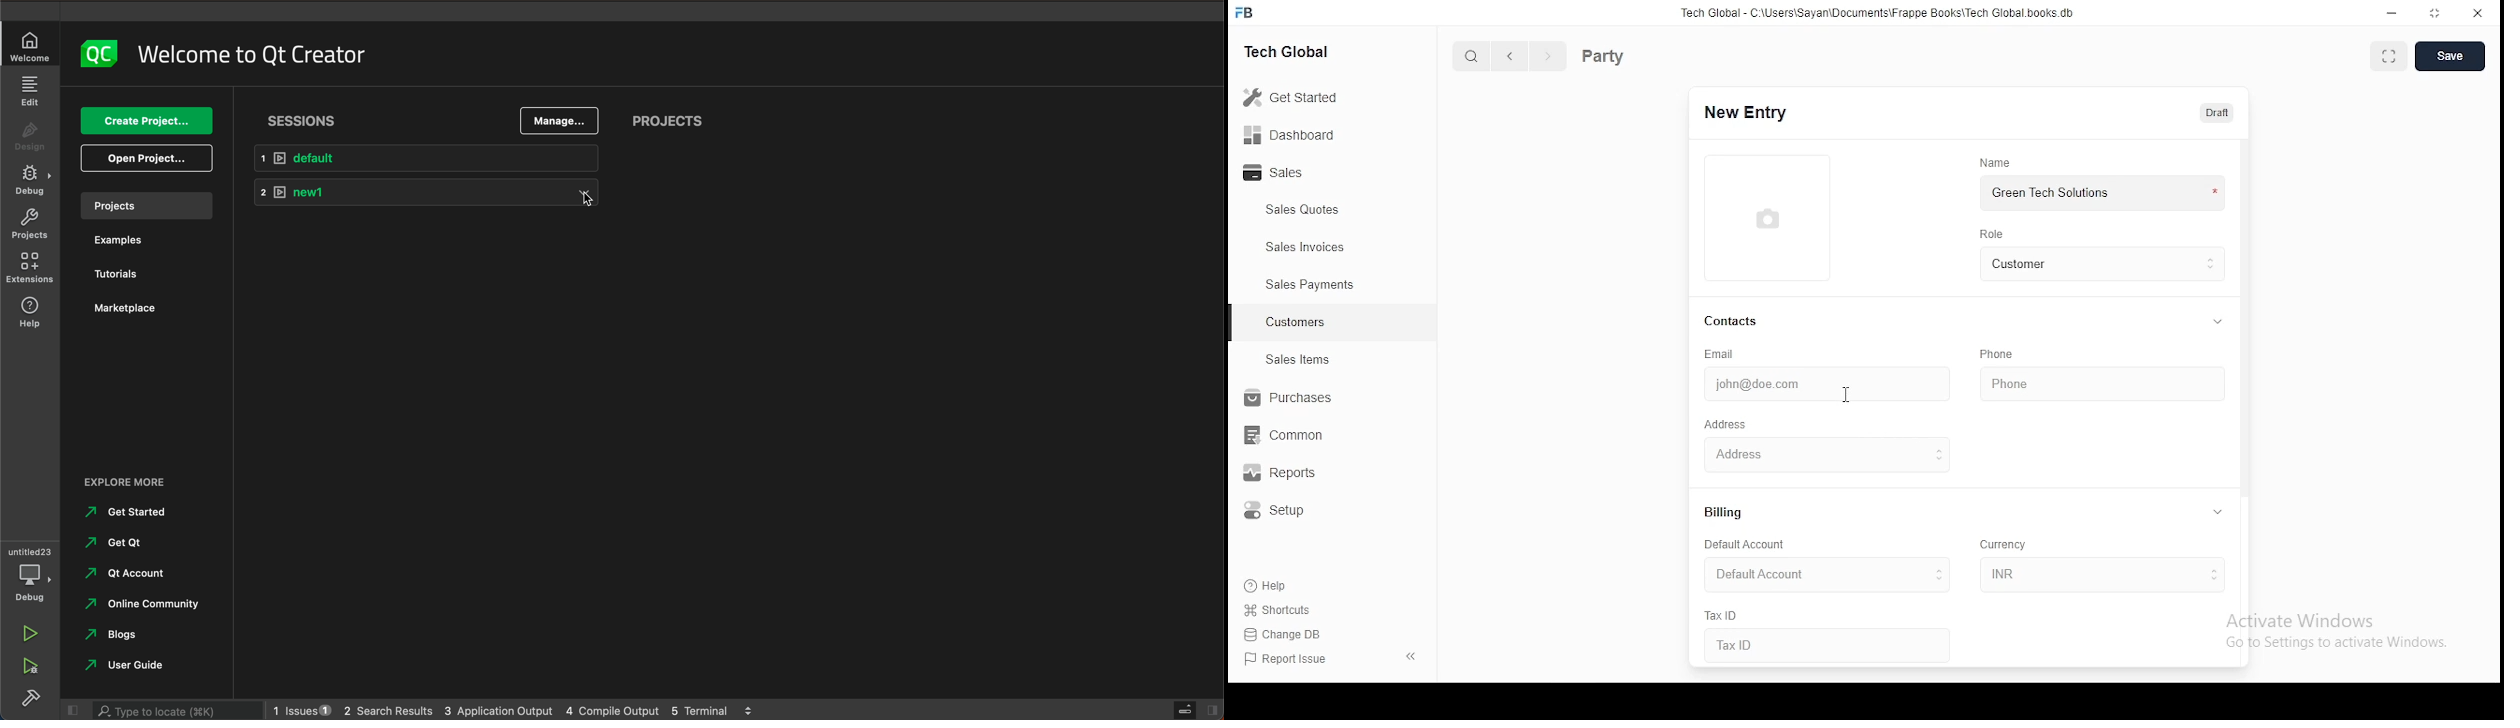  What do you see at coordinates (2393, 13) in the screenshot?
I see `minimize` at bounding box center [2393, 13].